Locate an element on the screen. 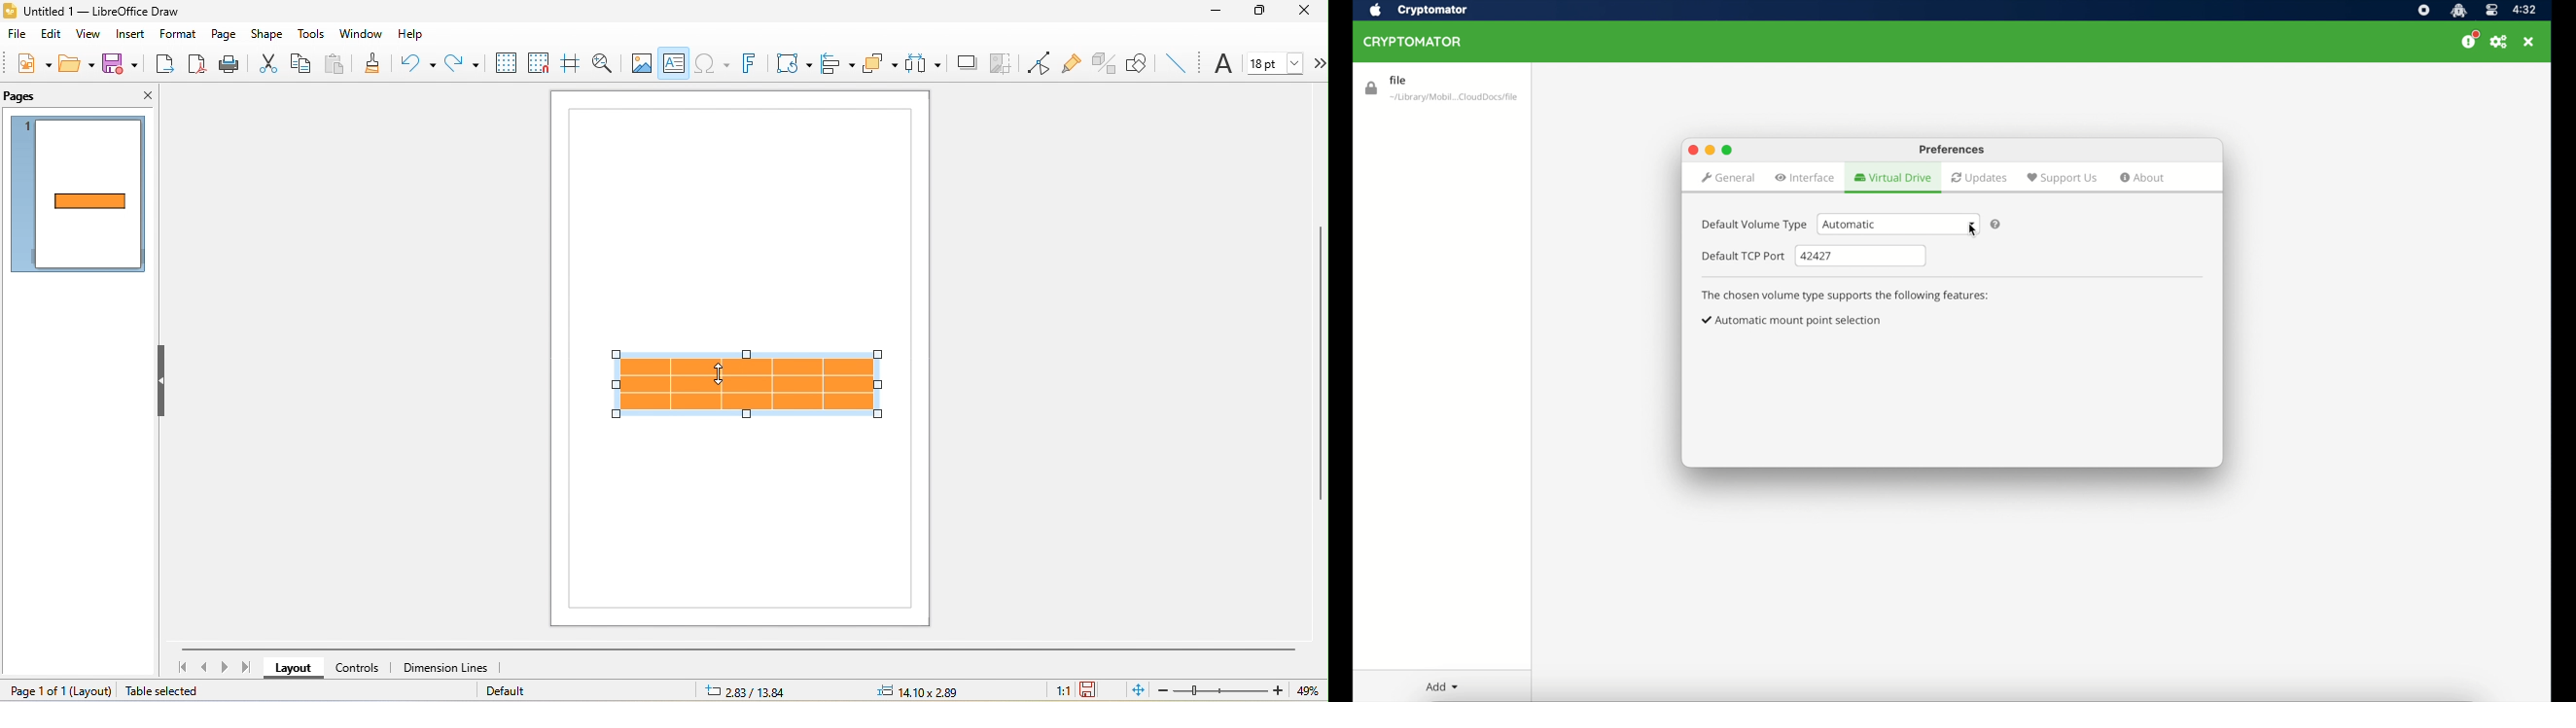 This screenshot has height=728, width=2576. helpline while moving is located at coordinates (571, 63).